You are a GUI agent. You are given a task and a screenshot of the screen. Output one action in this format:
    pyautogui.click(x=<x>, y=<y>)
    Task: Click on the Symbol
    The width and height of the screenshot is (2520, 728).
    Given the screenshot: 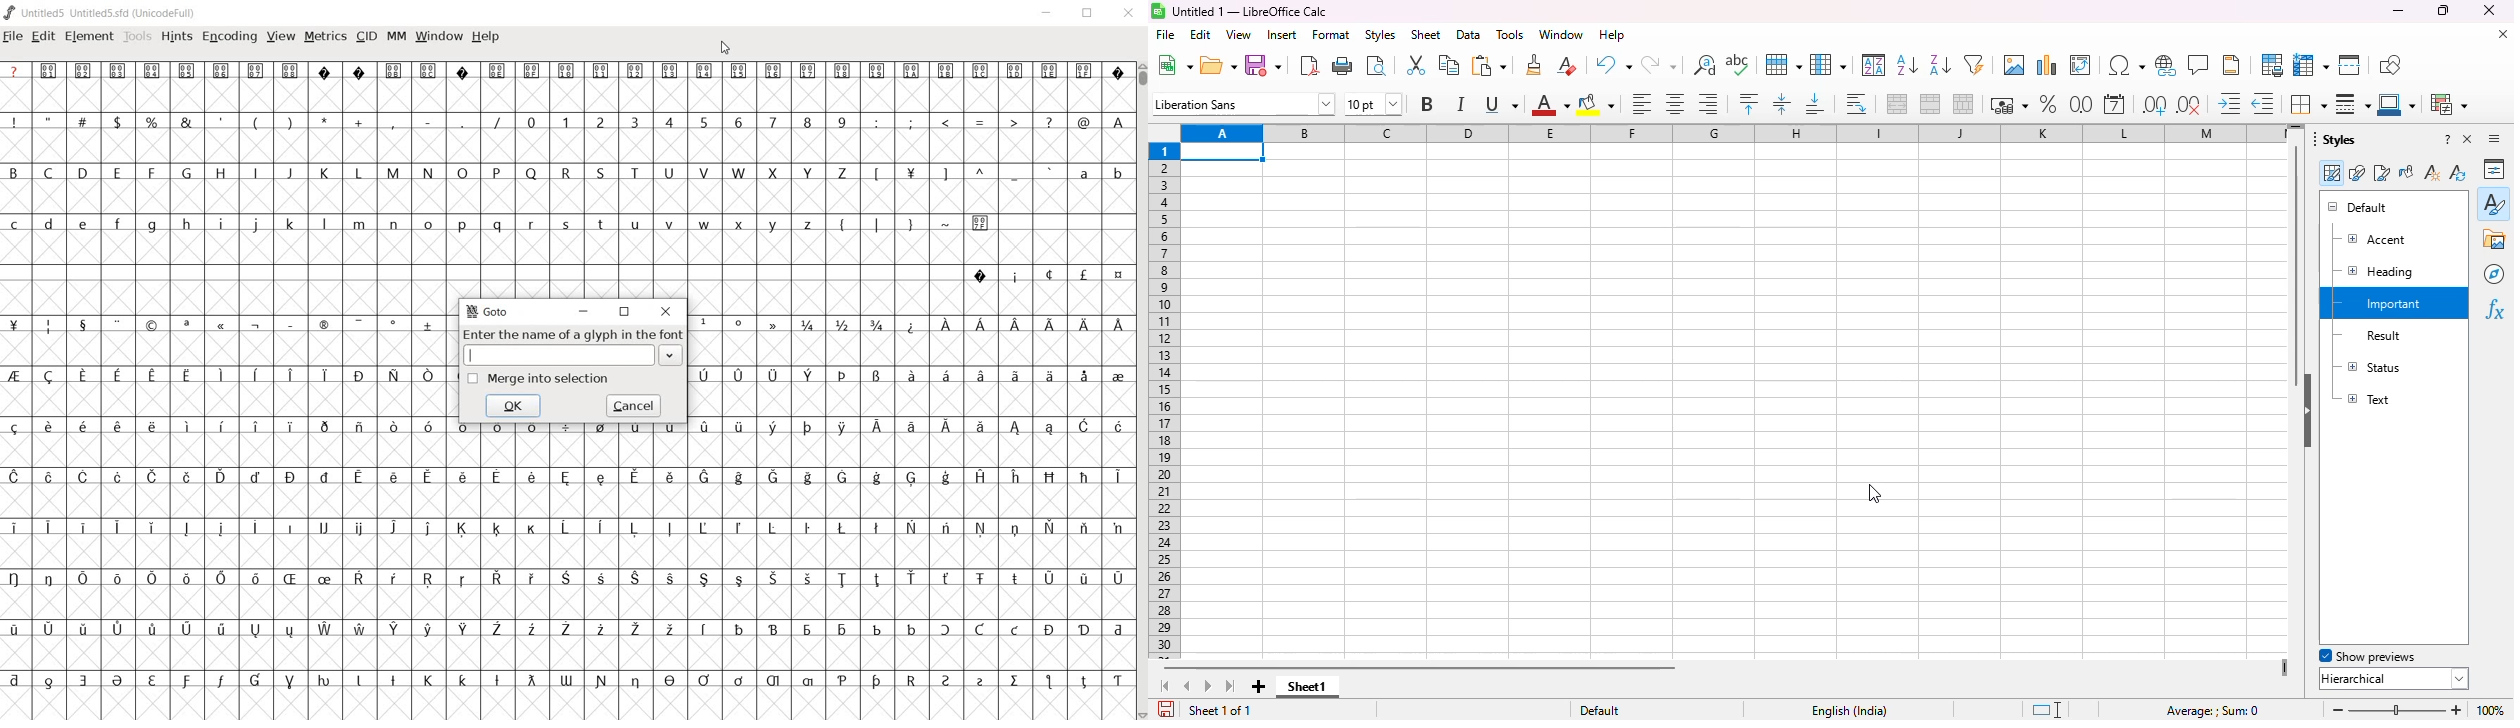 What is the action you would take?
    pyautogui.click(x=49, y=376)
    